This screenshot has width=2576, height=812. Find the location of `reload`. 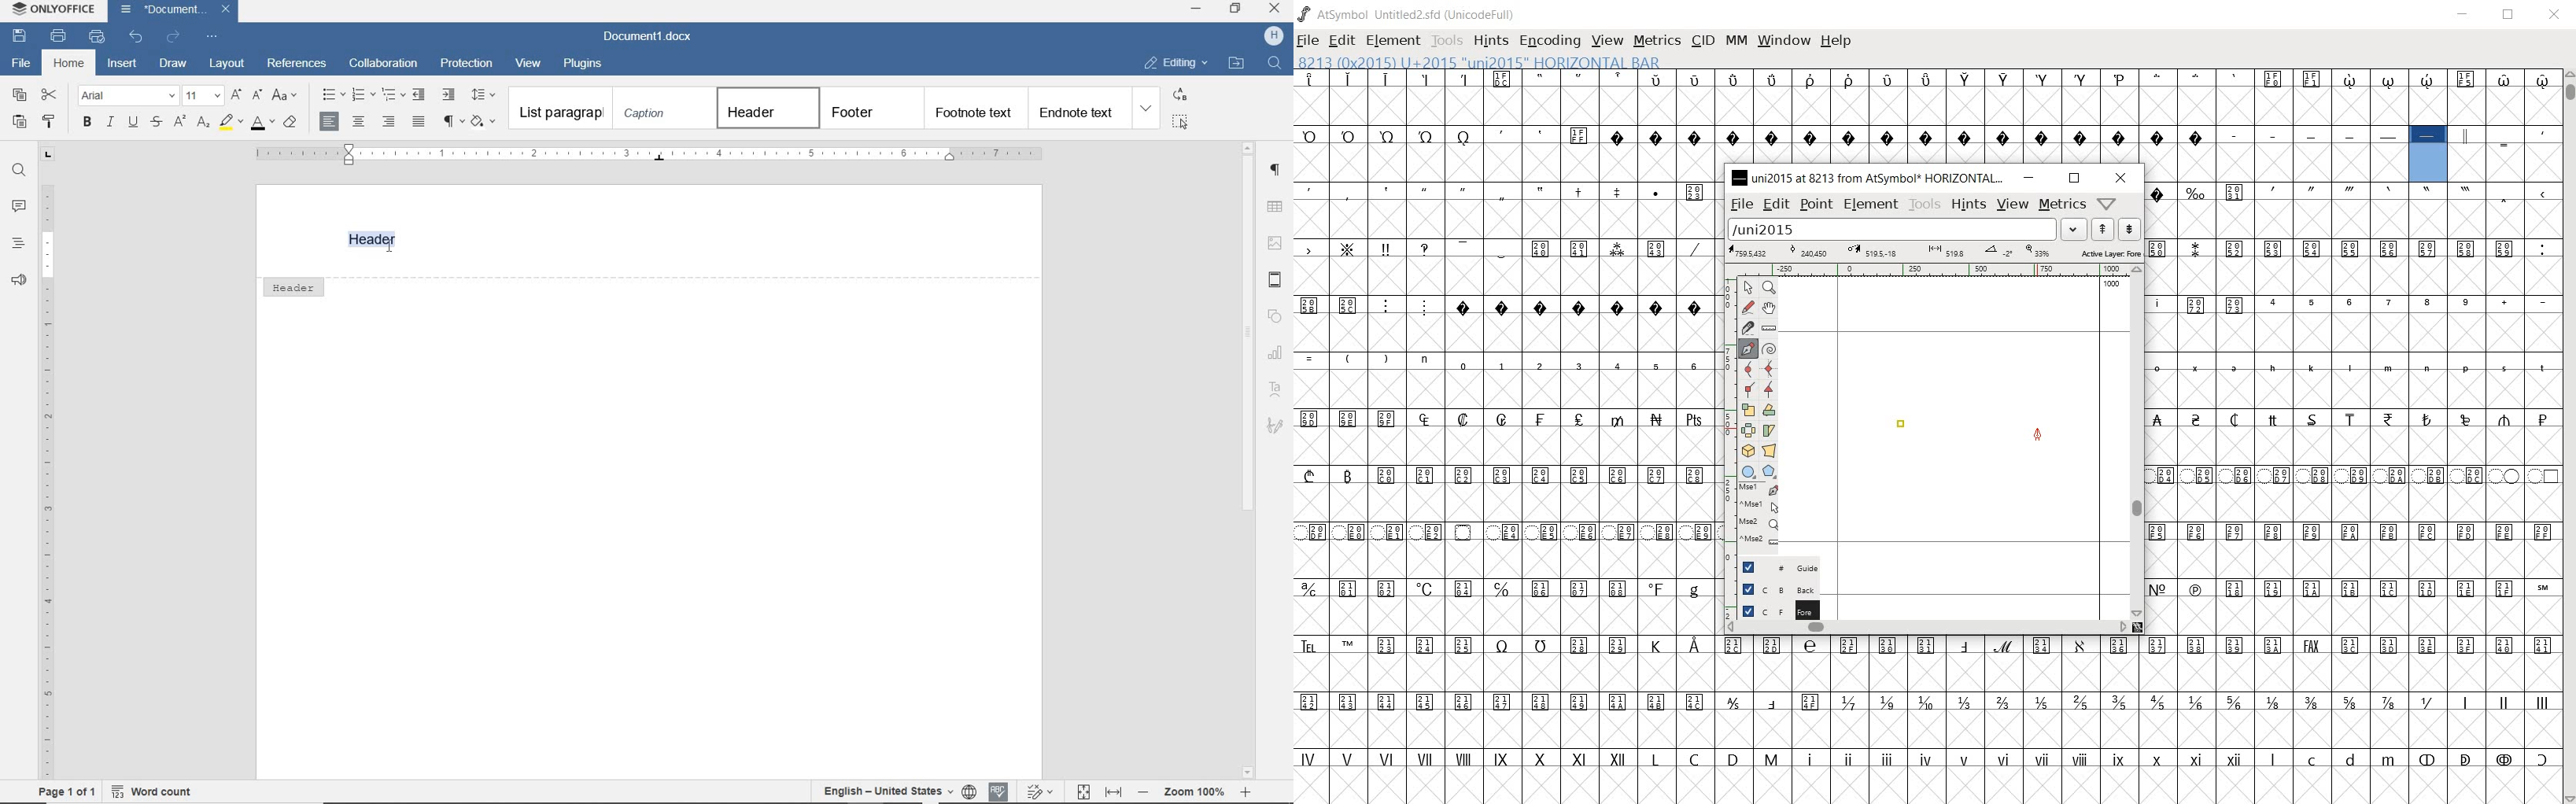

reload is located at coordinates (174, 35).